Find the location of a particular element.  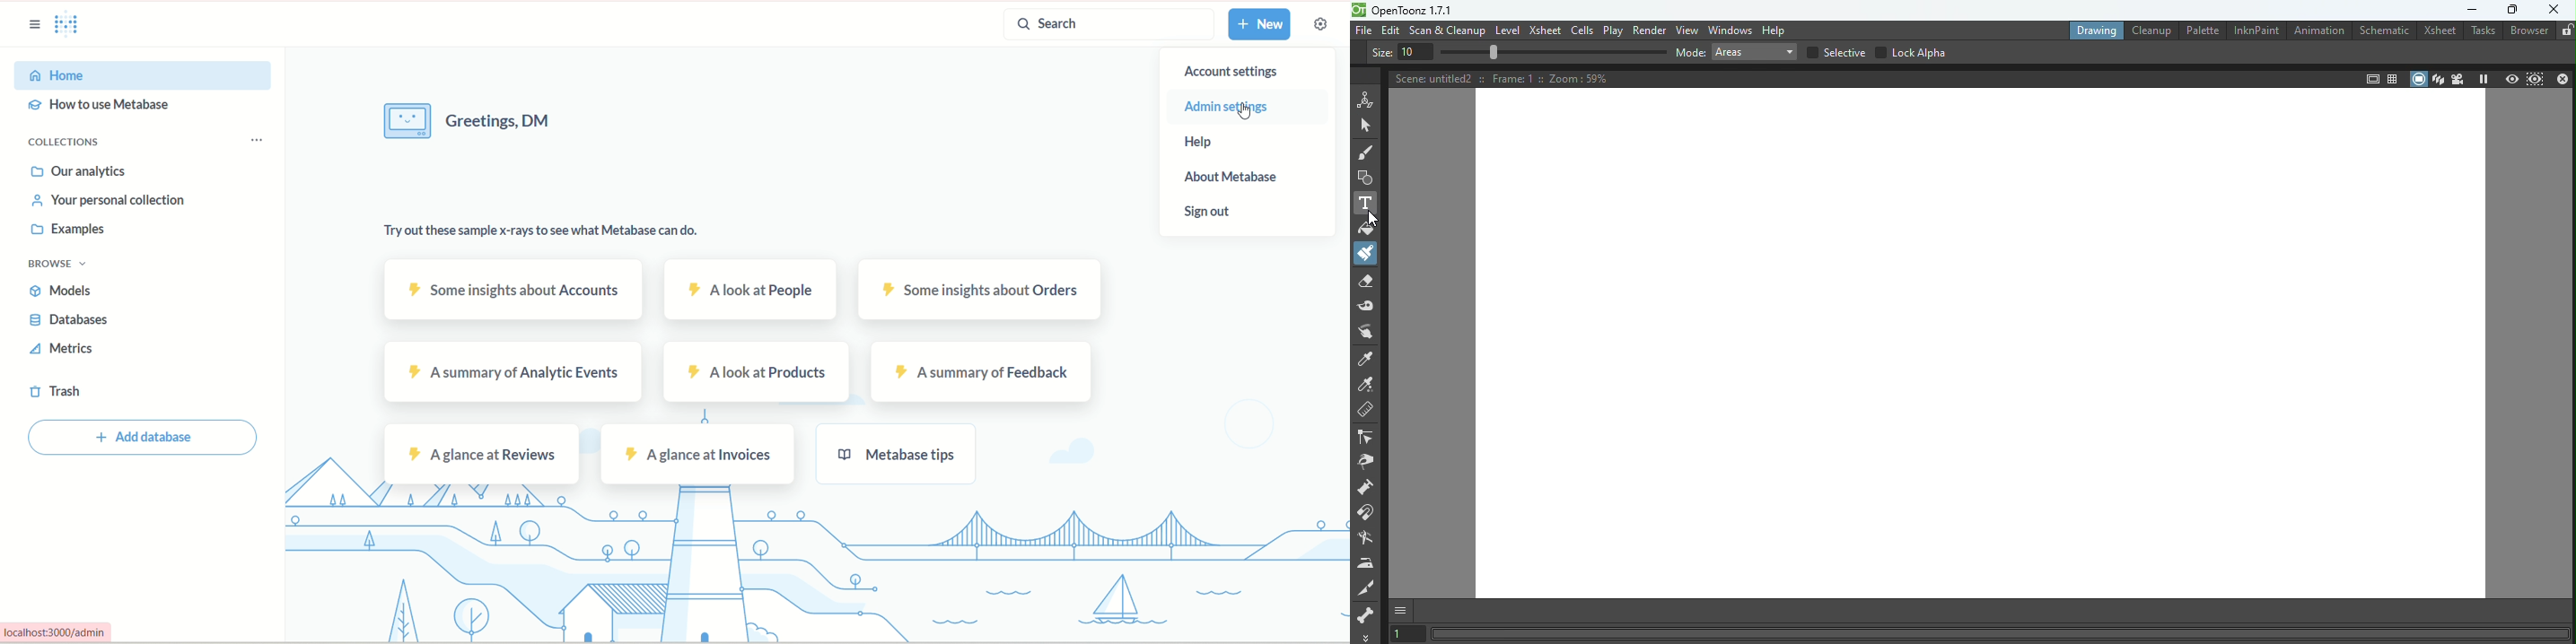

Palette is located at coordinates (2198, 30).